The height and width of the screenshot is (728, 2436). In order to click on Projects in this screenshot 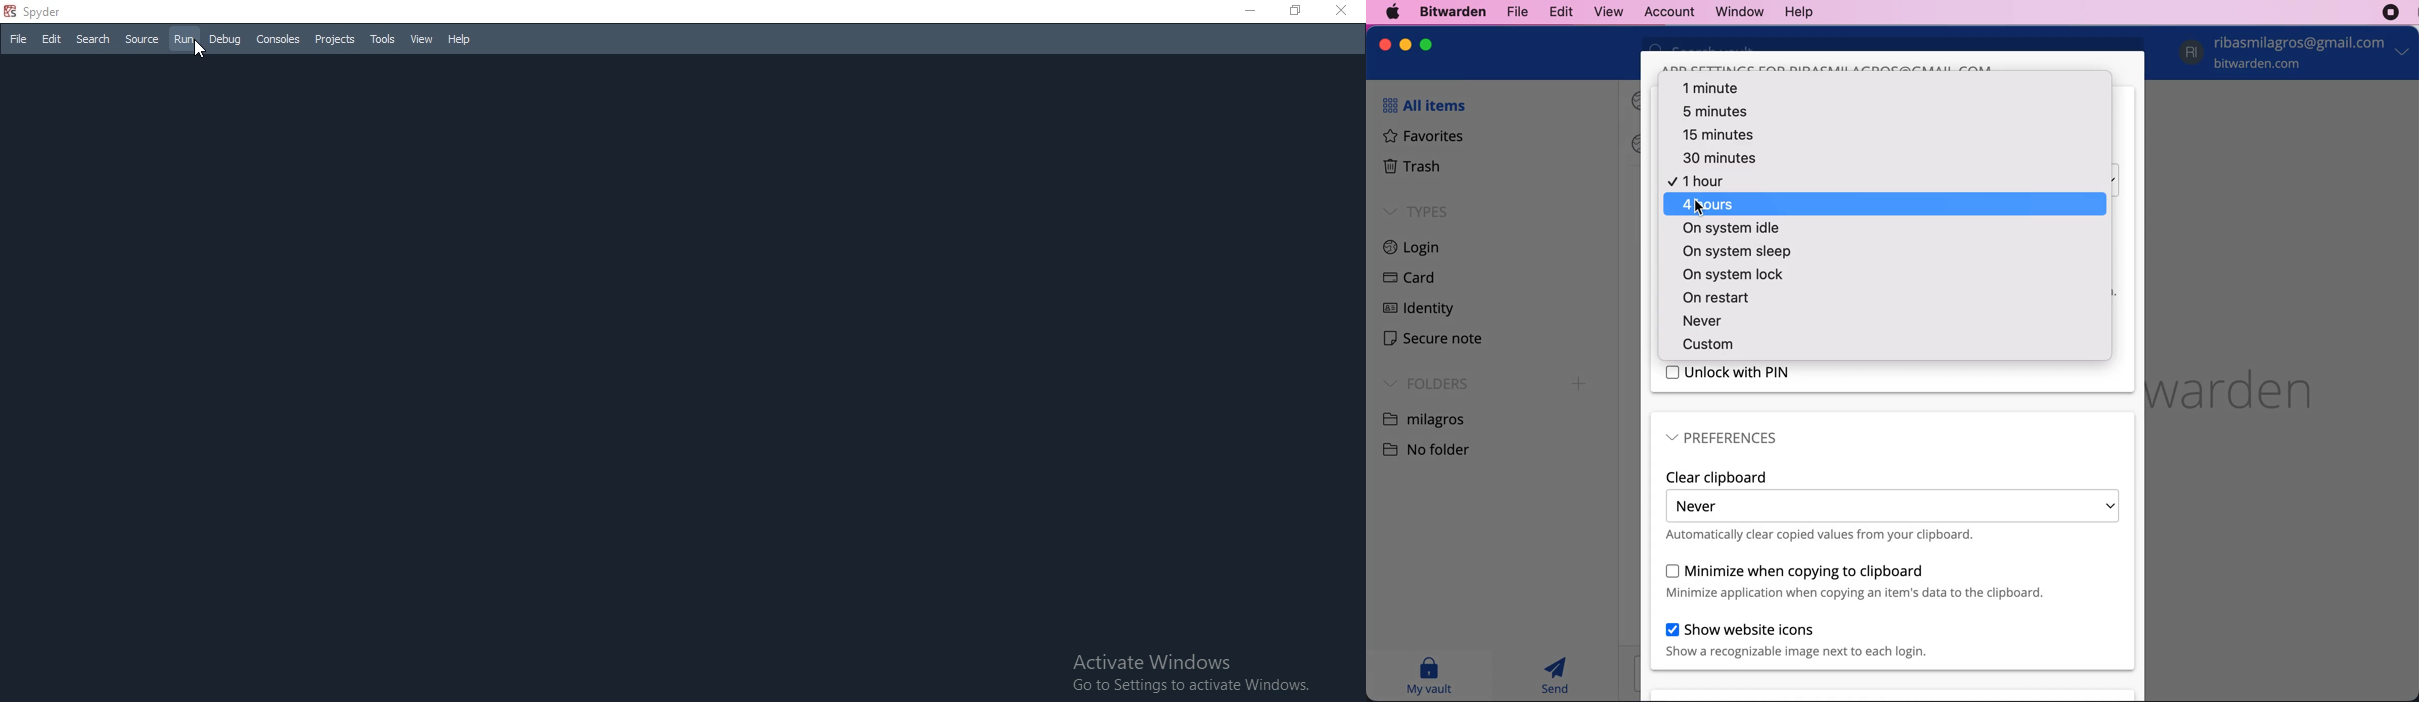, I will do `click(333, 40)`.